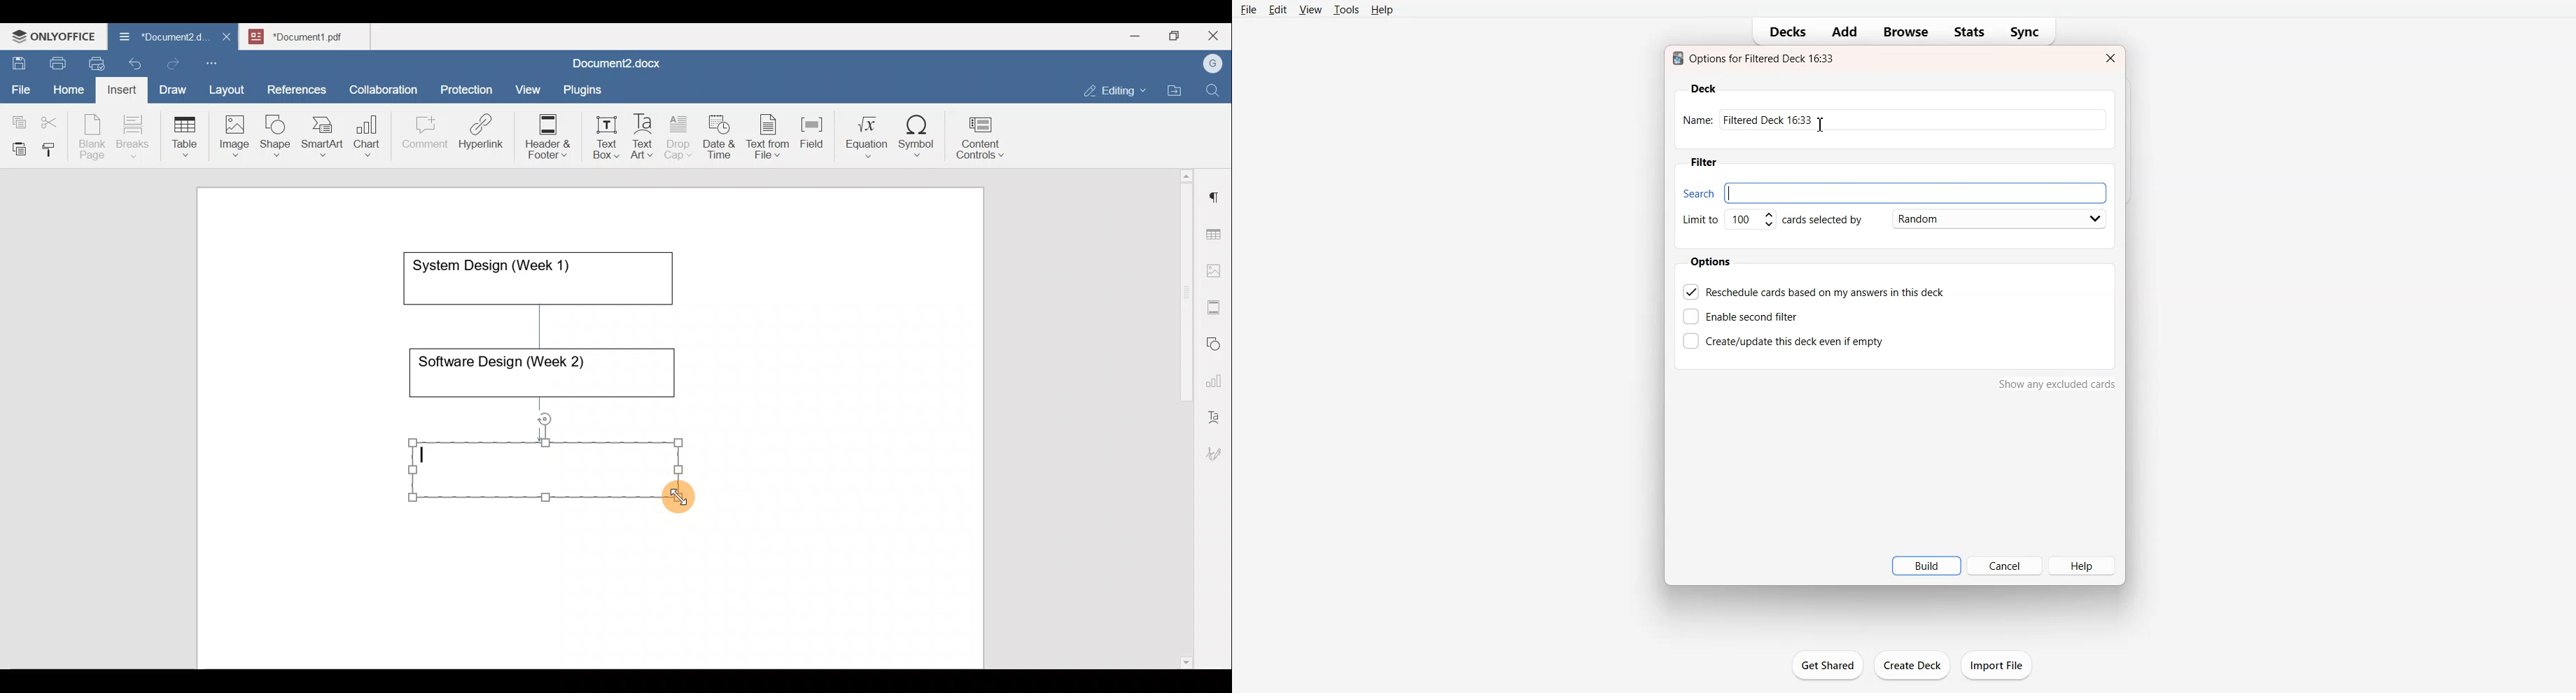 The width and height of the screenshot is (2576, 700). I want to click on Chart settings, so click(1217, 375).